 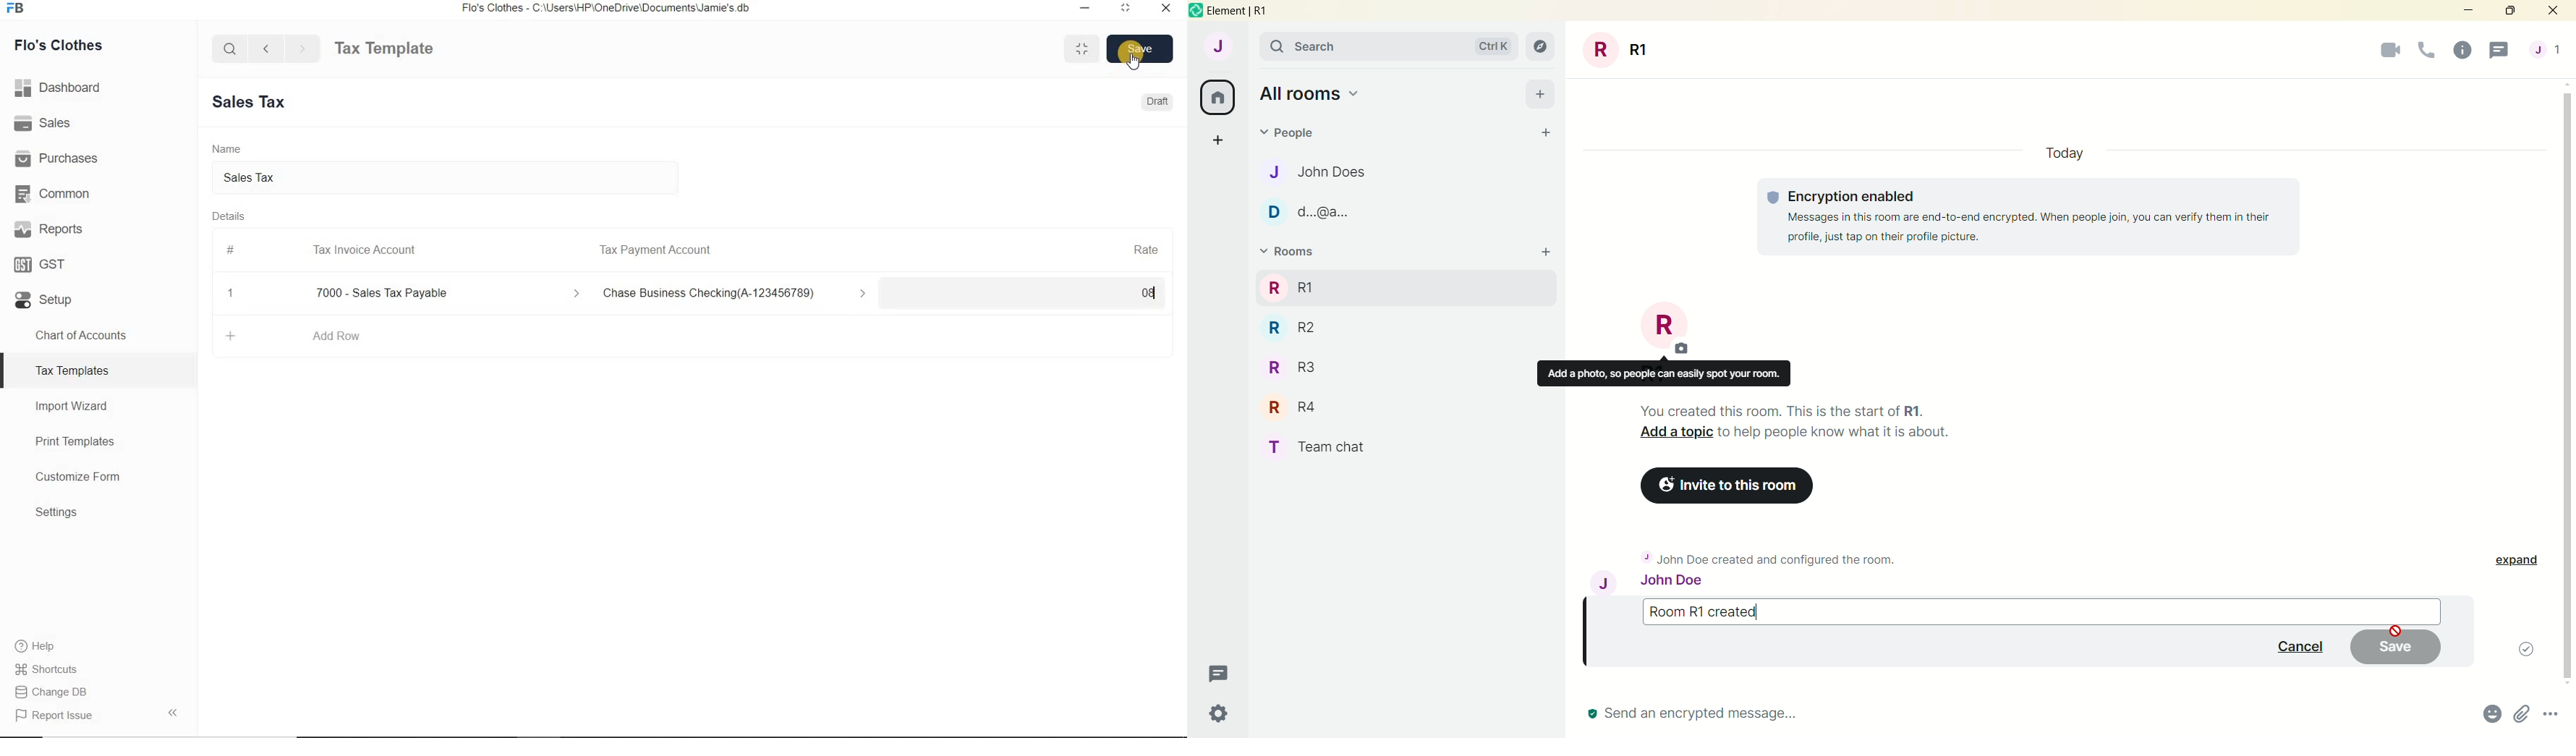 What do you see at coordinates (98, 228) in the screenshot?
I see `Reports` at bounding box center [98, 228].